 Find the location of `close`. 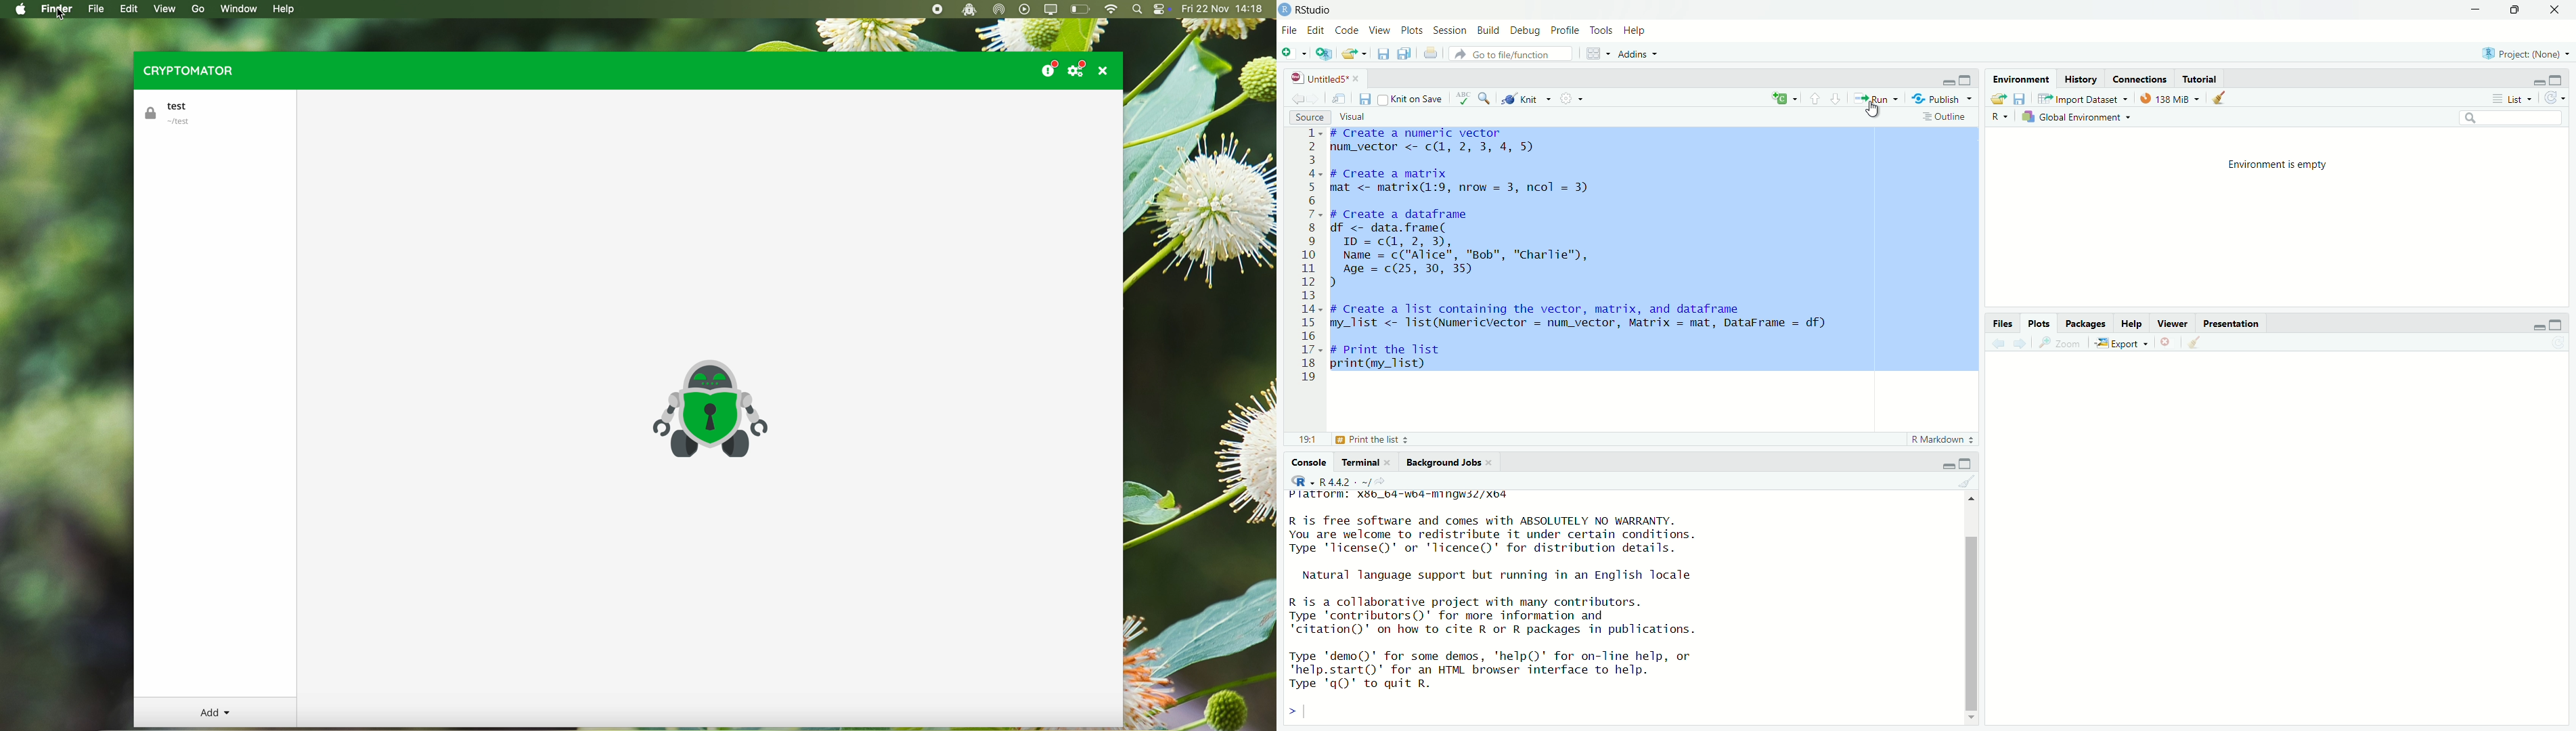

close is located at coordinates (2559, 10).